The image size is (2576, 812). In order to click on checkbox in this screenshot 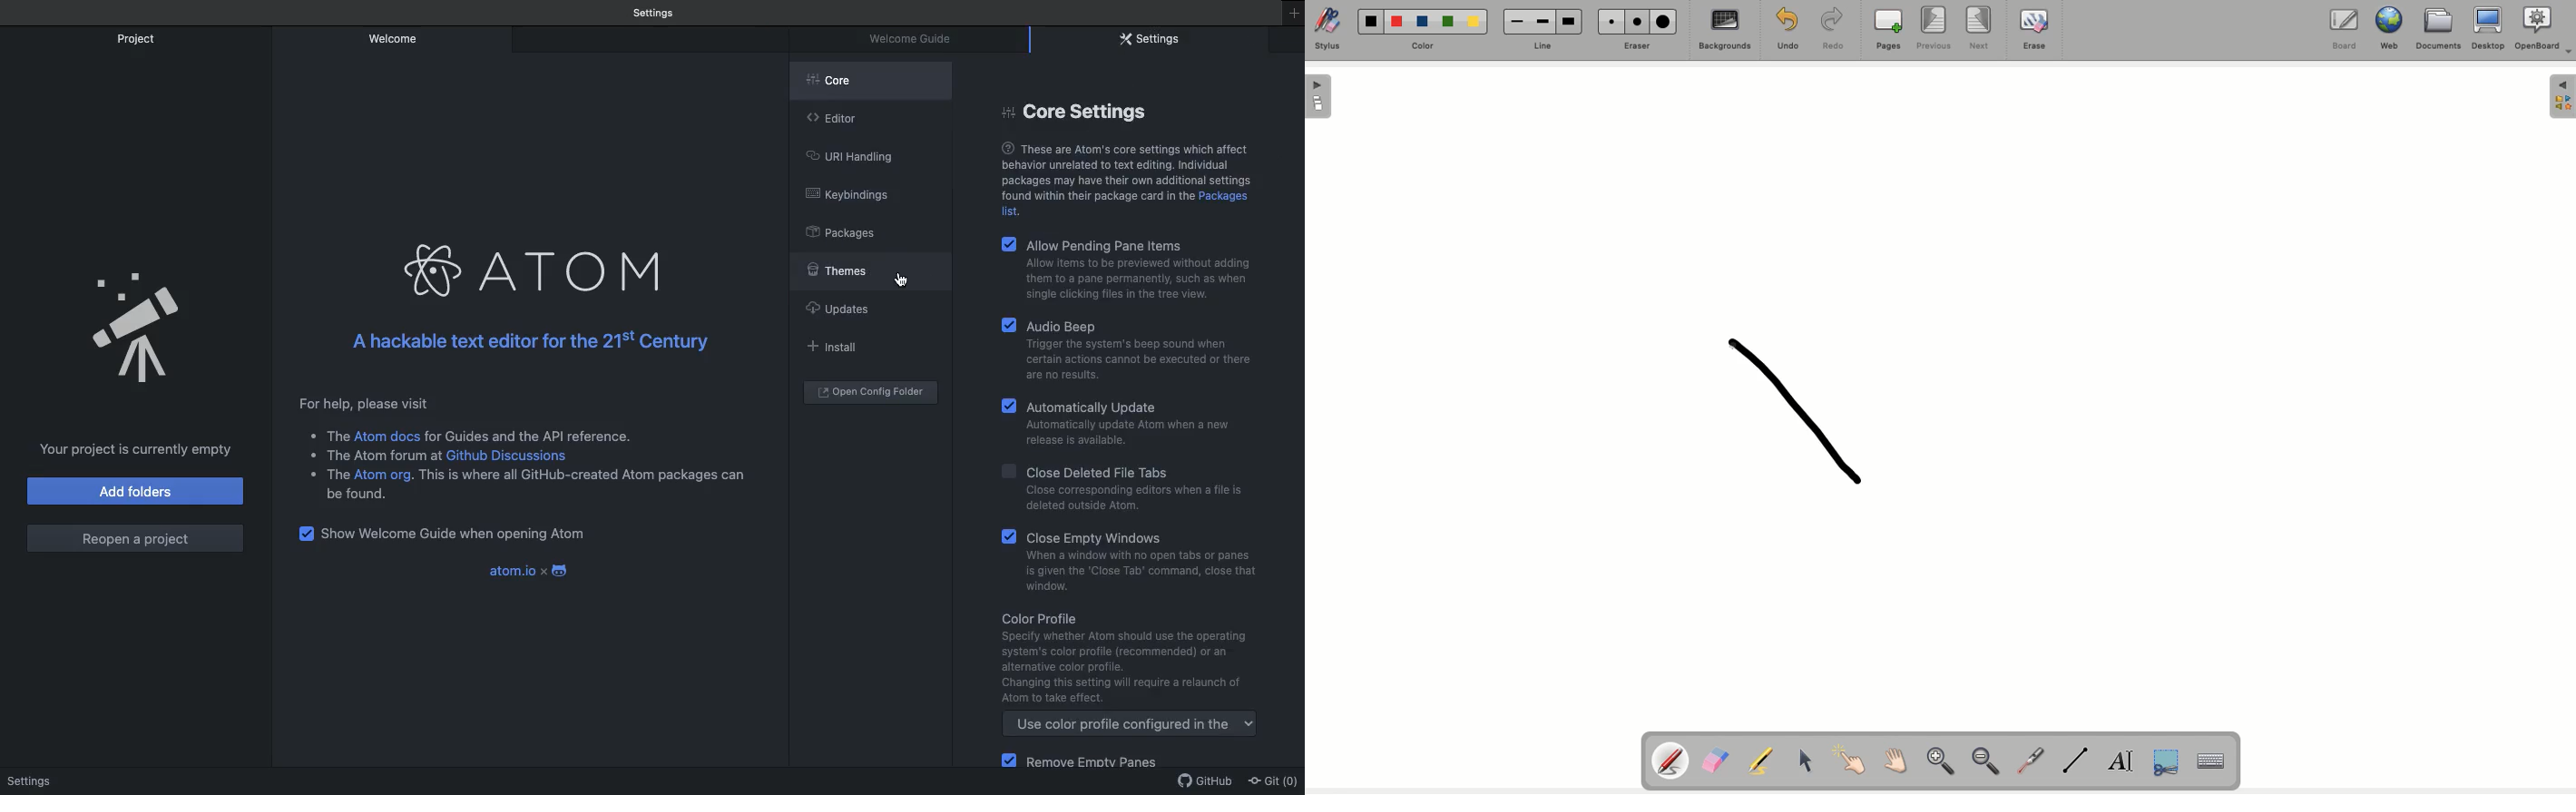, I will do `click(1007, 323)`.